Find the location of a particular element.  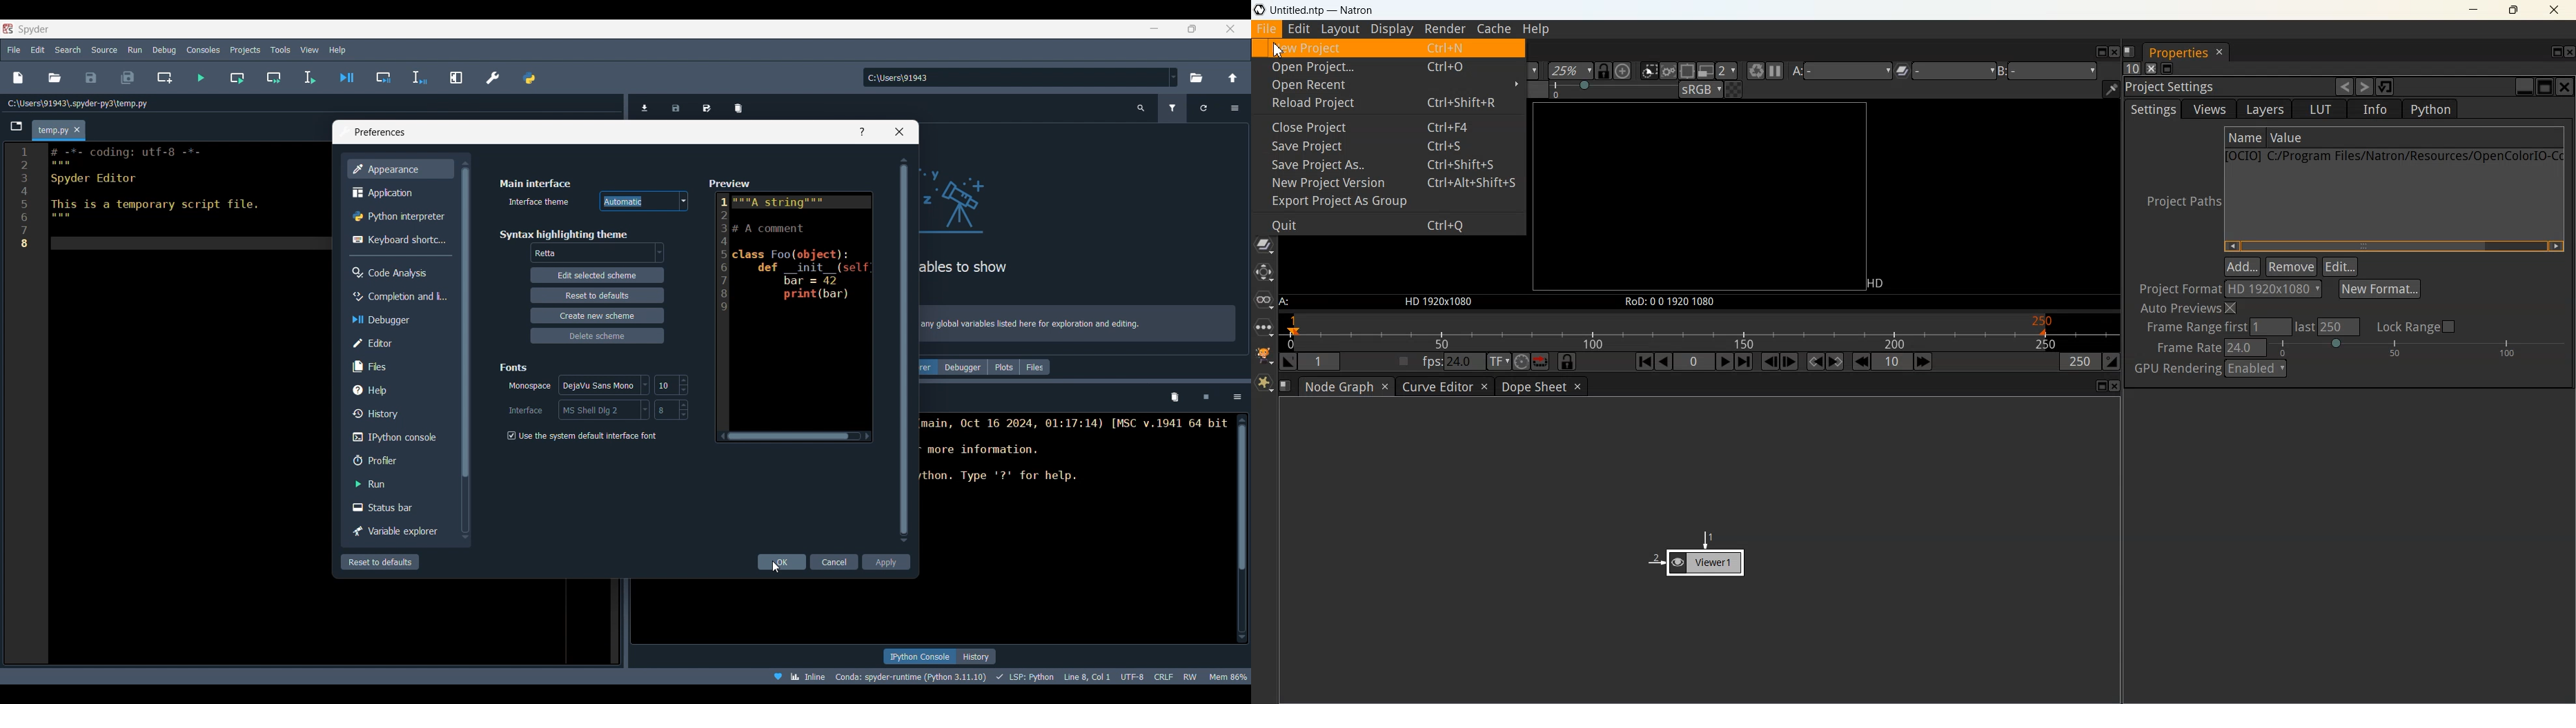

Editor is located at coordinates (398, 343).